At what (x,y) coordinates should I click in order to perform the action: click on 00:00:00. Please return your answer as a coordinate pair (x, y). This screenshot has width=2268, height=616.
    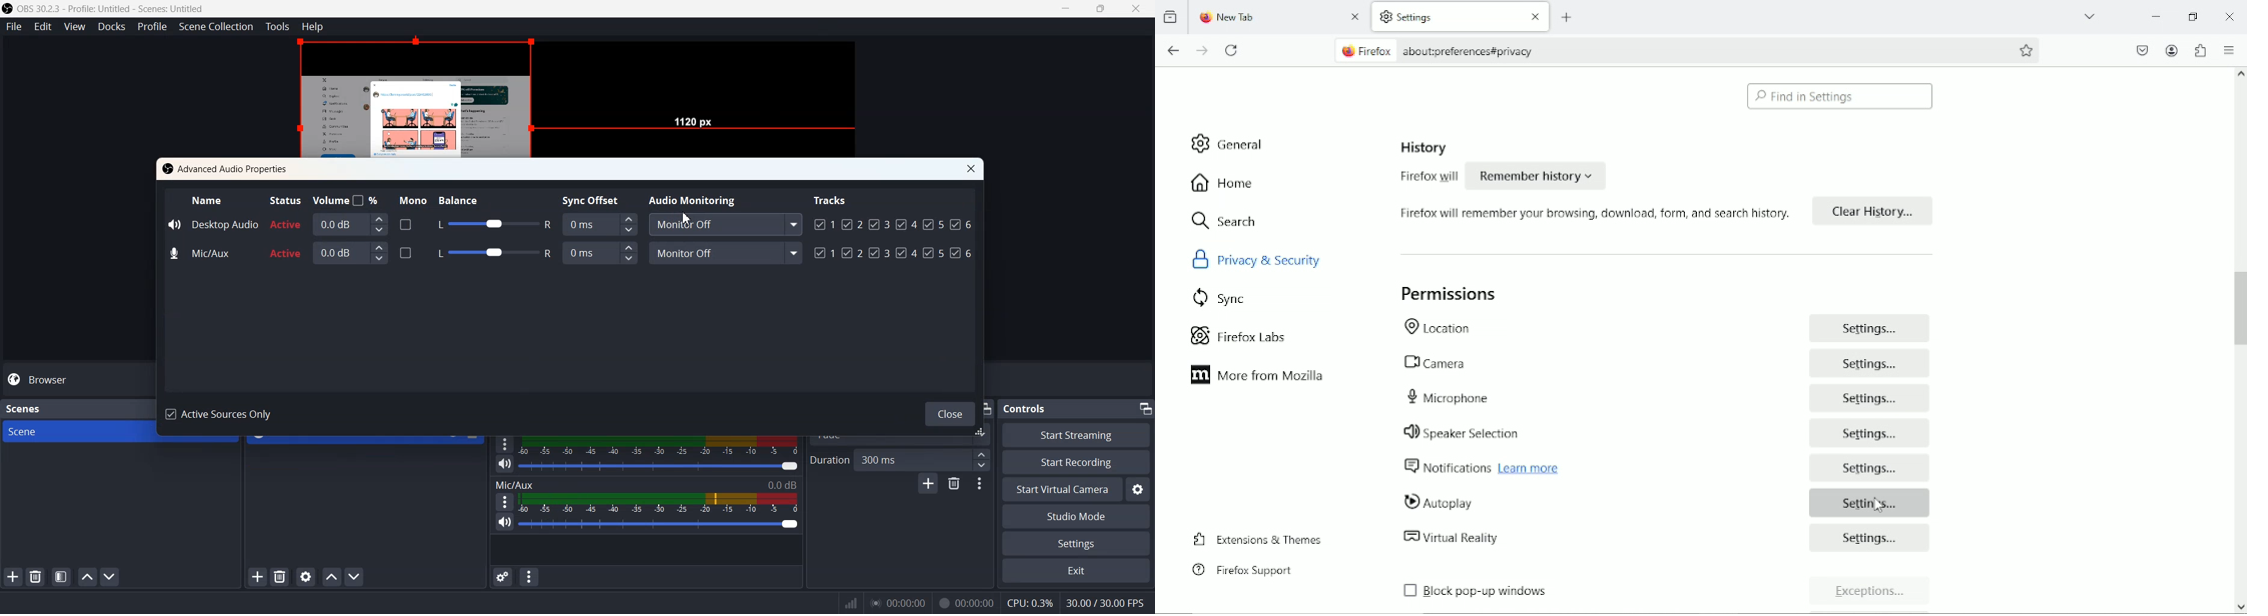
    Looking at the image, I should click on (899, 602).